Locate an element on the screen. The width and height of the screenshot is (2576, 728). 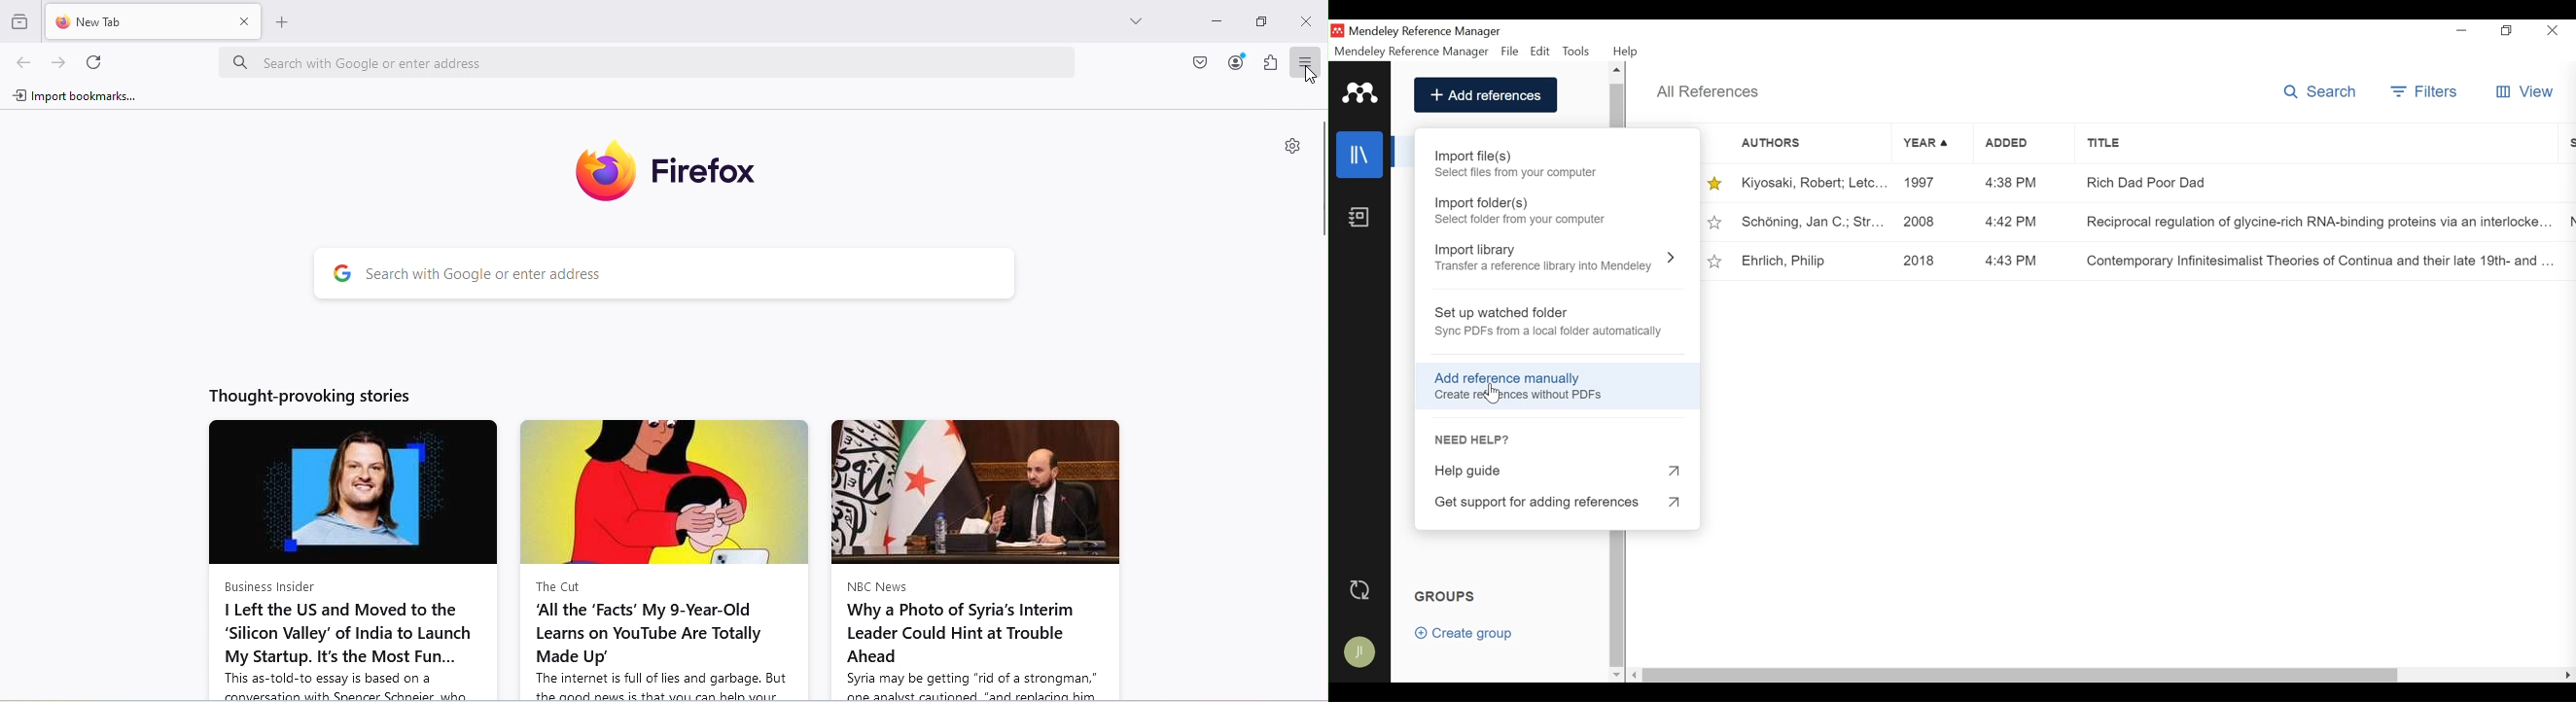
Ehrlich, Philip is located at coordinates (1782, 259).